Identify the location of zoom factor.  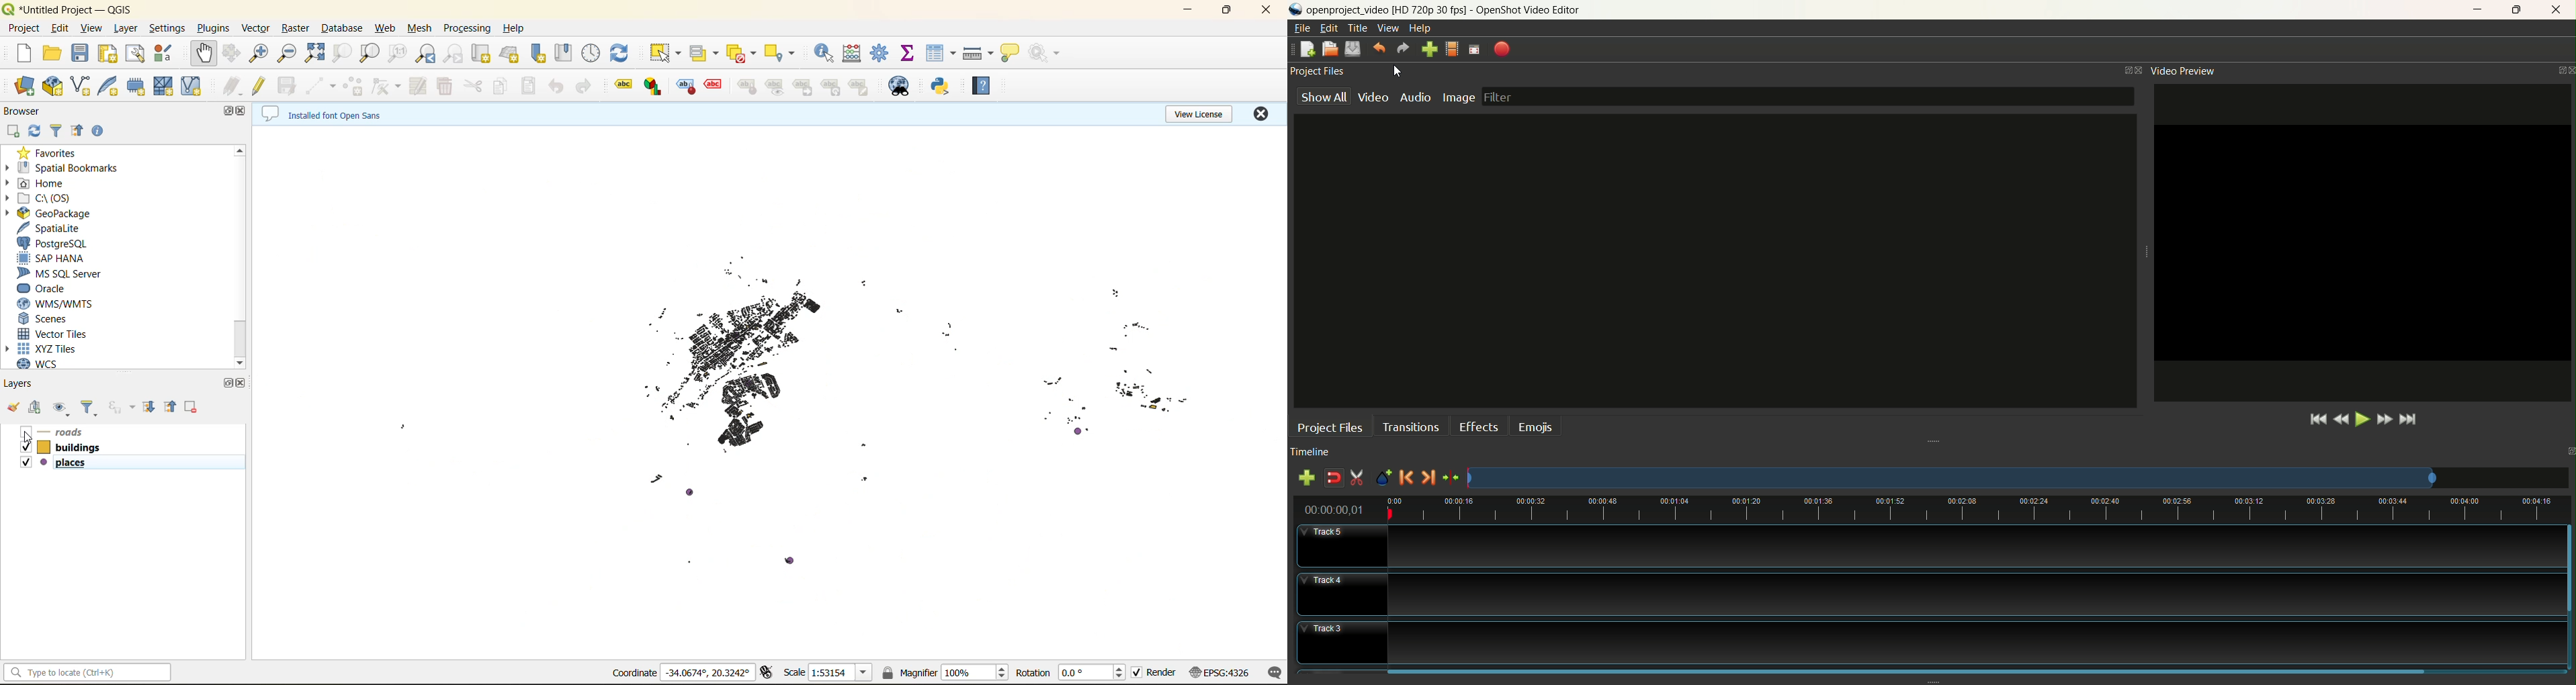
(2019, 479).